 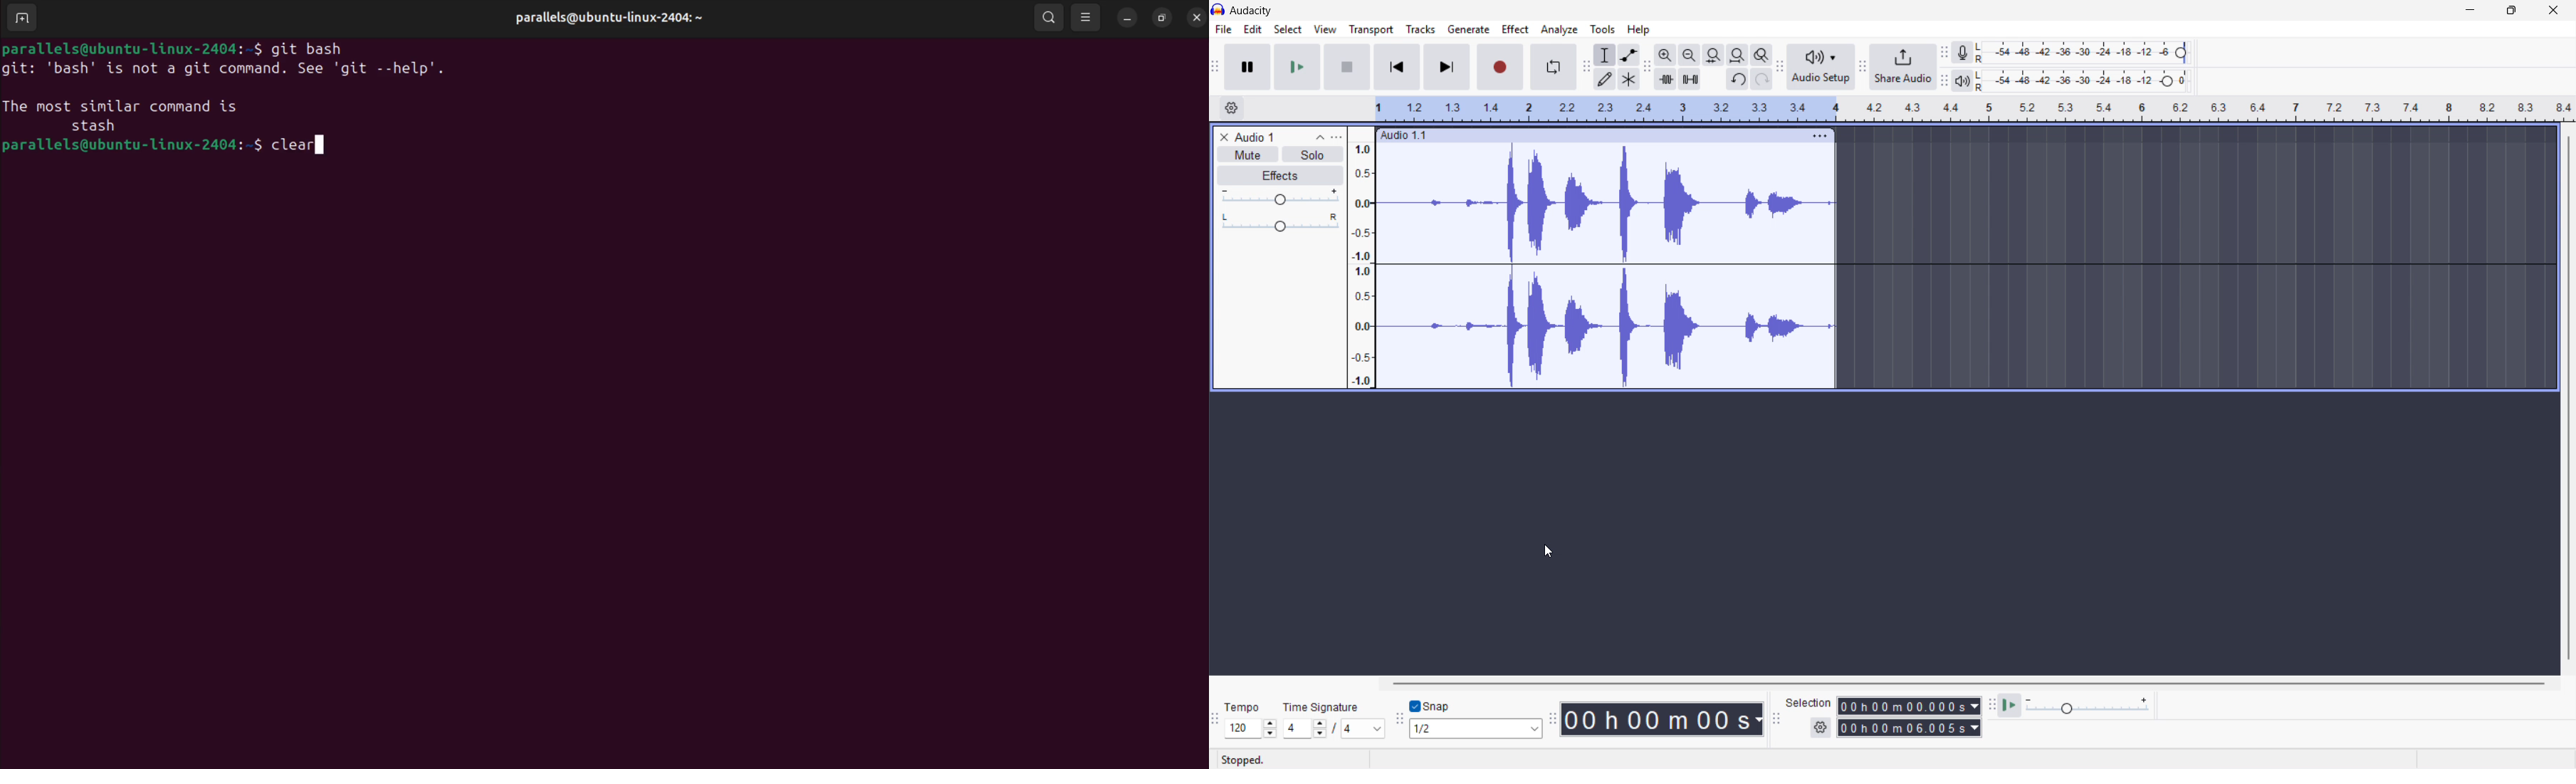 What do you see at coordinates (1989, 706) in the screenshot?
I see `Play at speed toolbar` at bounding box center [1989, 706].